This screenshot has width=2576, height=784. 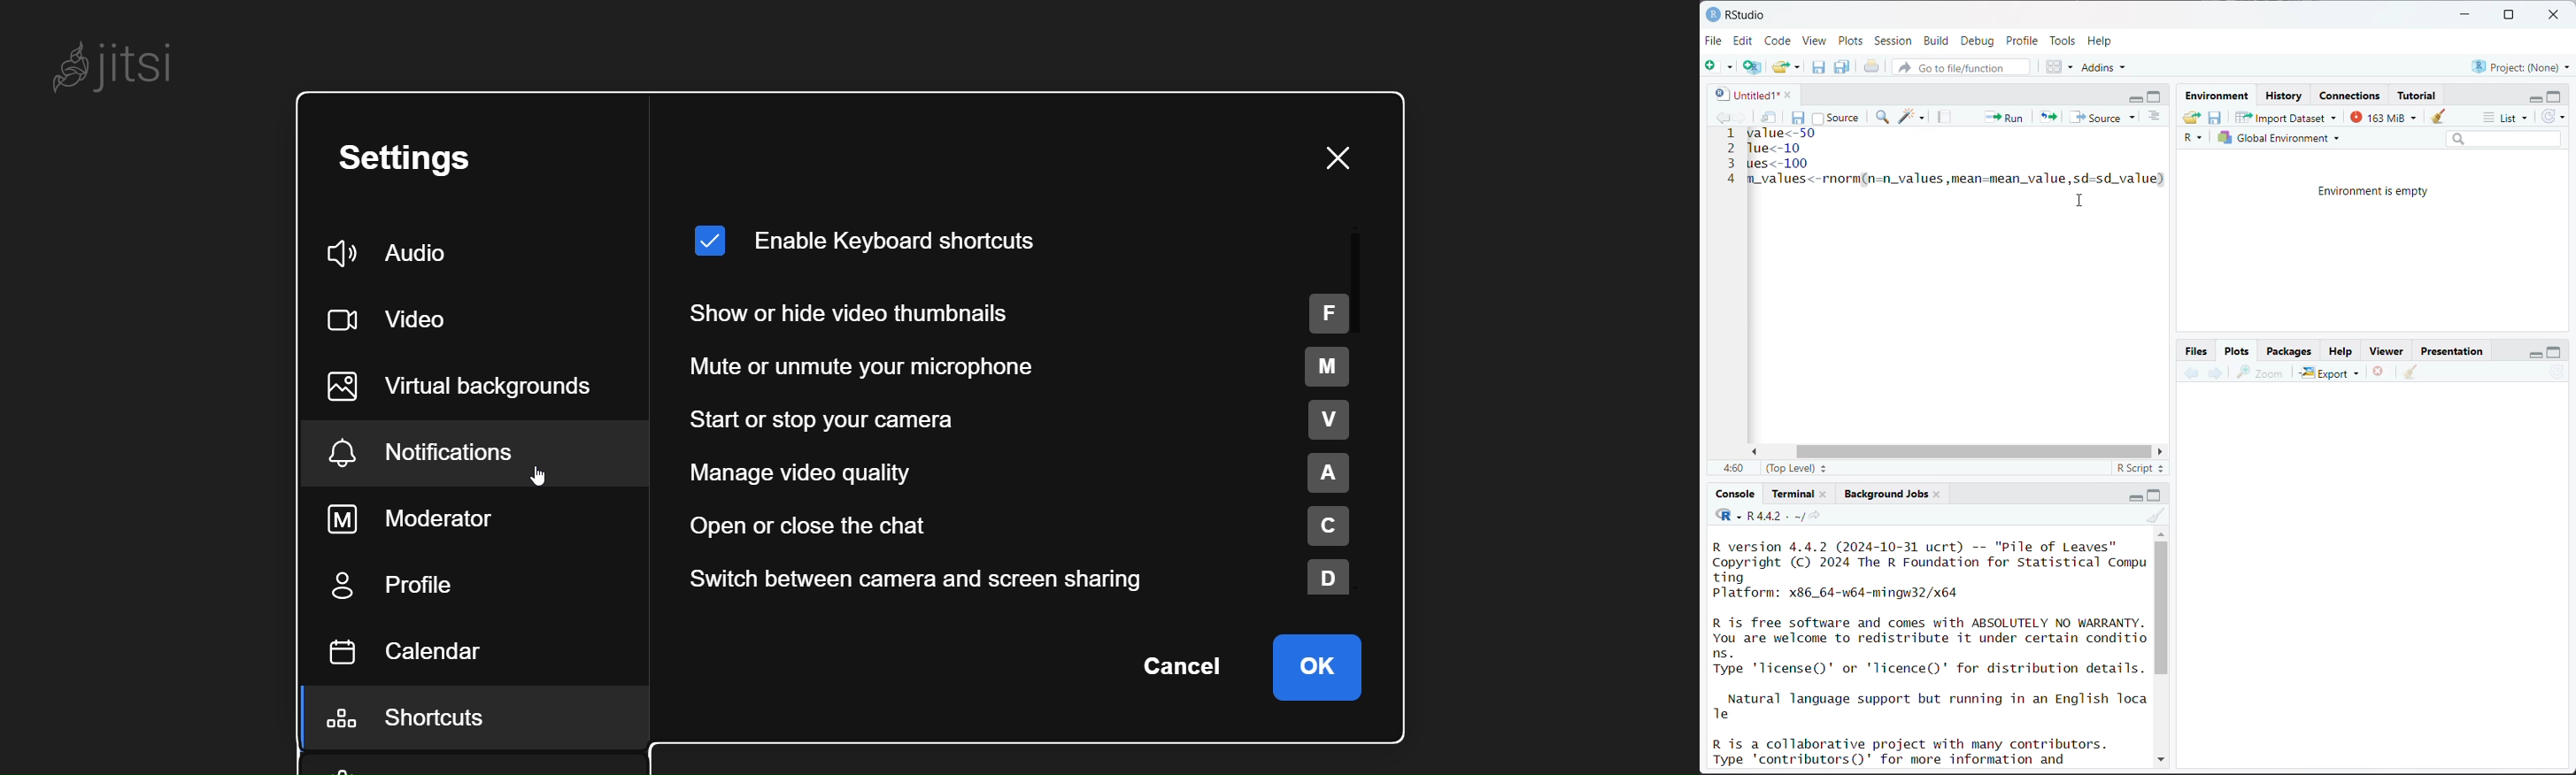 What do you see at coordinates (2453, 352) in the screenshot?
I see `Presentation` at bounding box center [2453, 352].